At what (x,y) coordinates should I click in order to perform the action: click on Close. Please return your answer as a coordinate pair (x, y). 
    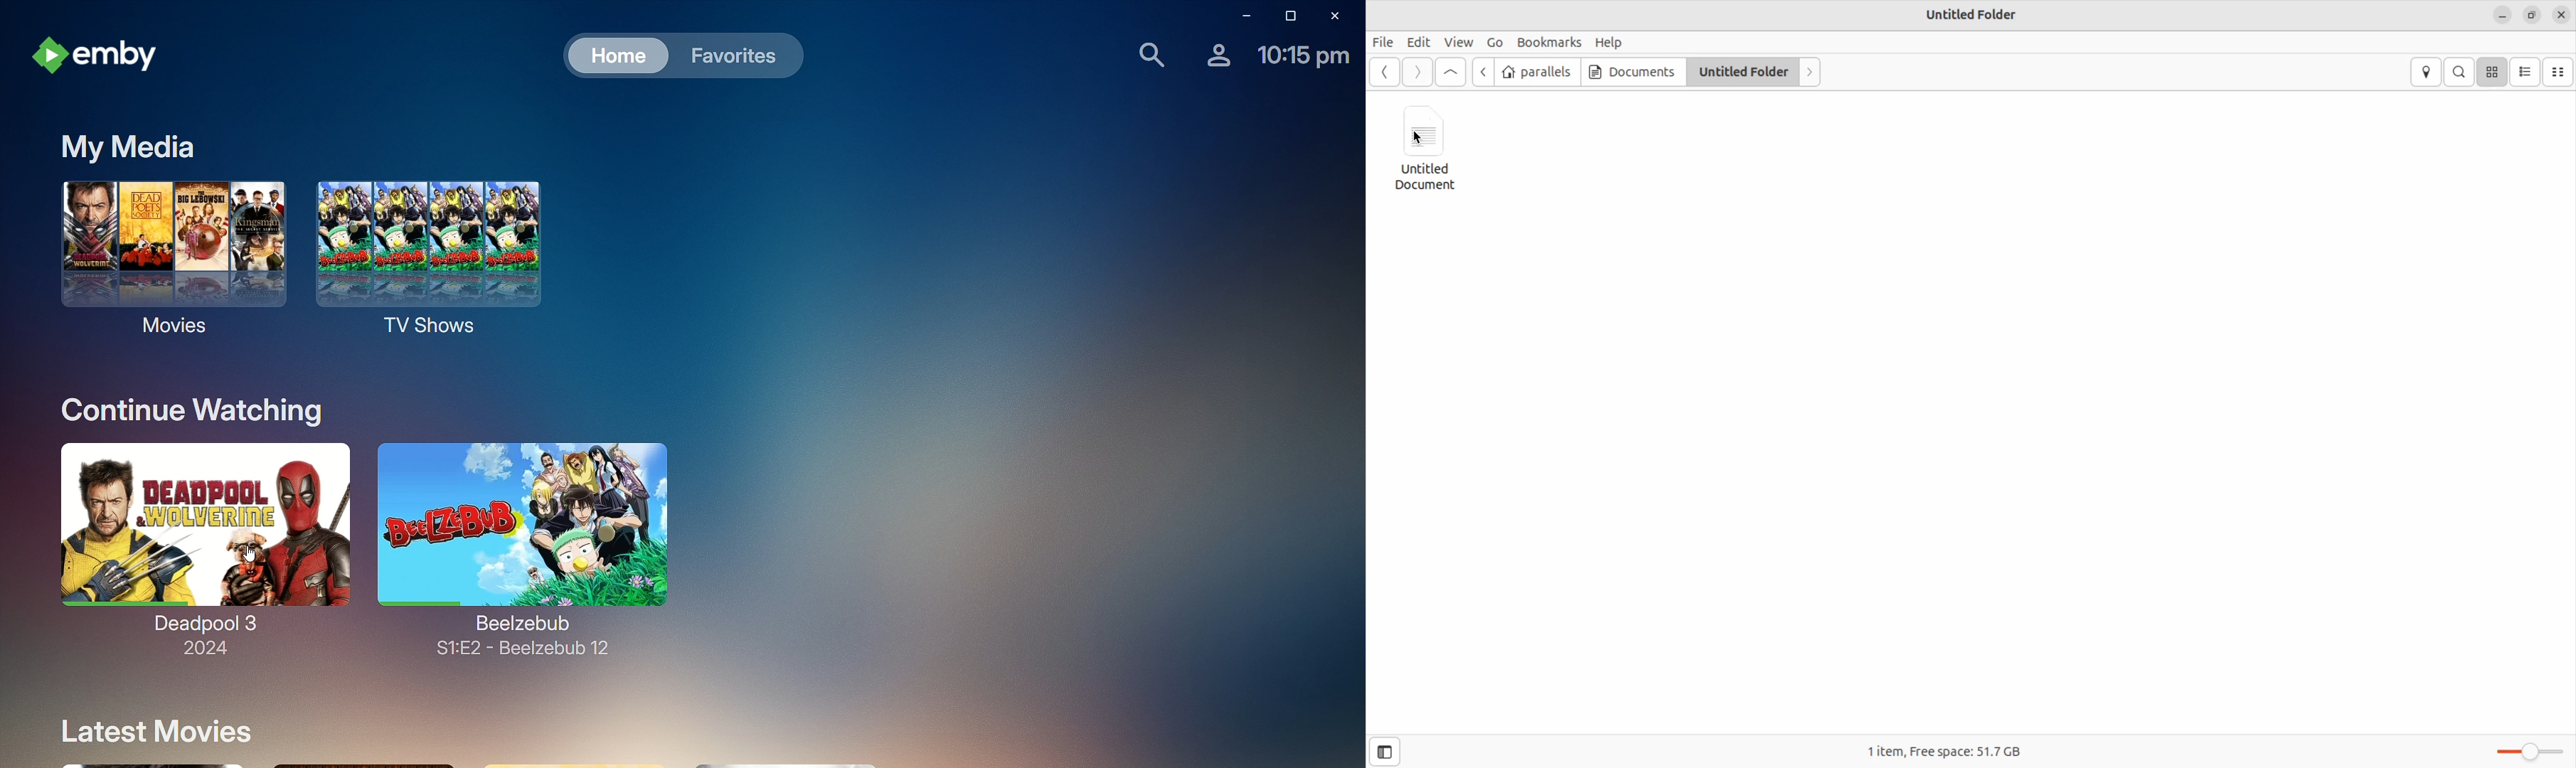
    Looking at the image, I should click on (1338, 16).